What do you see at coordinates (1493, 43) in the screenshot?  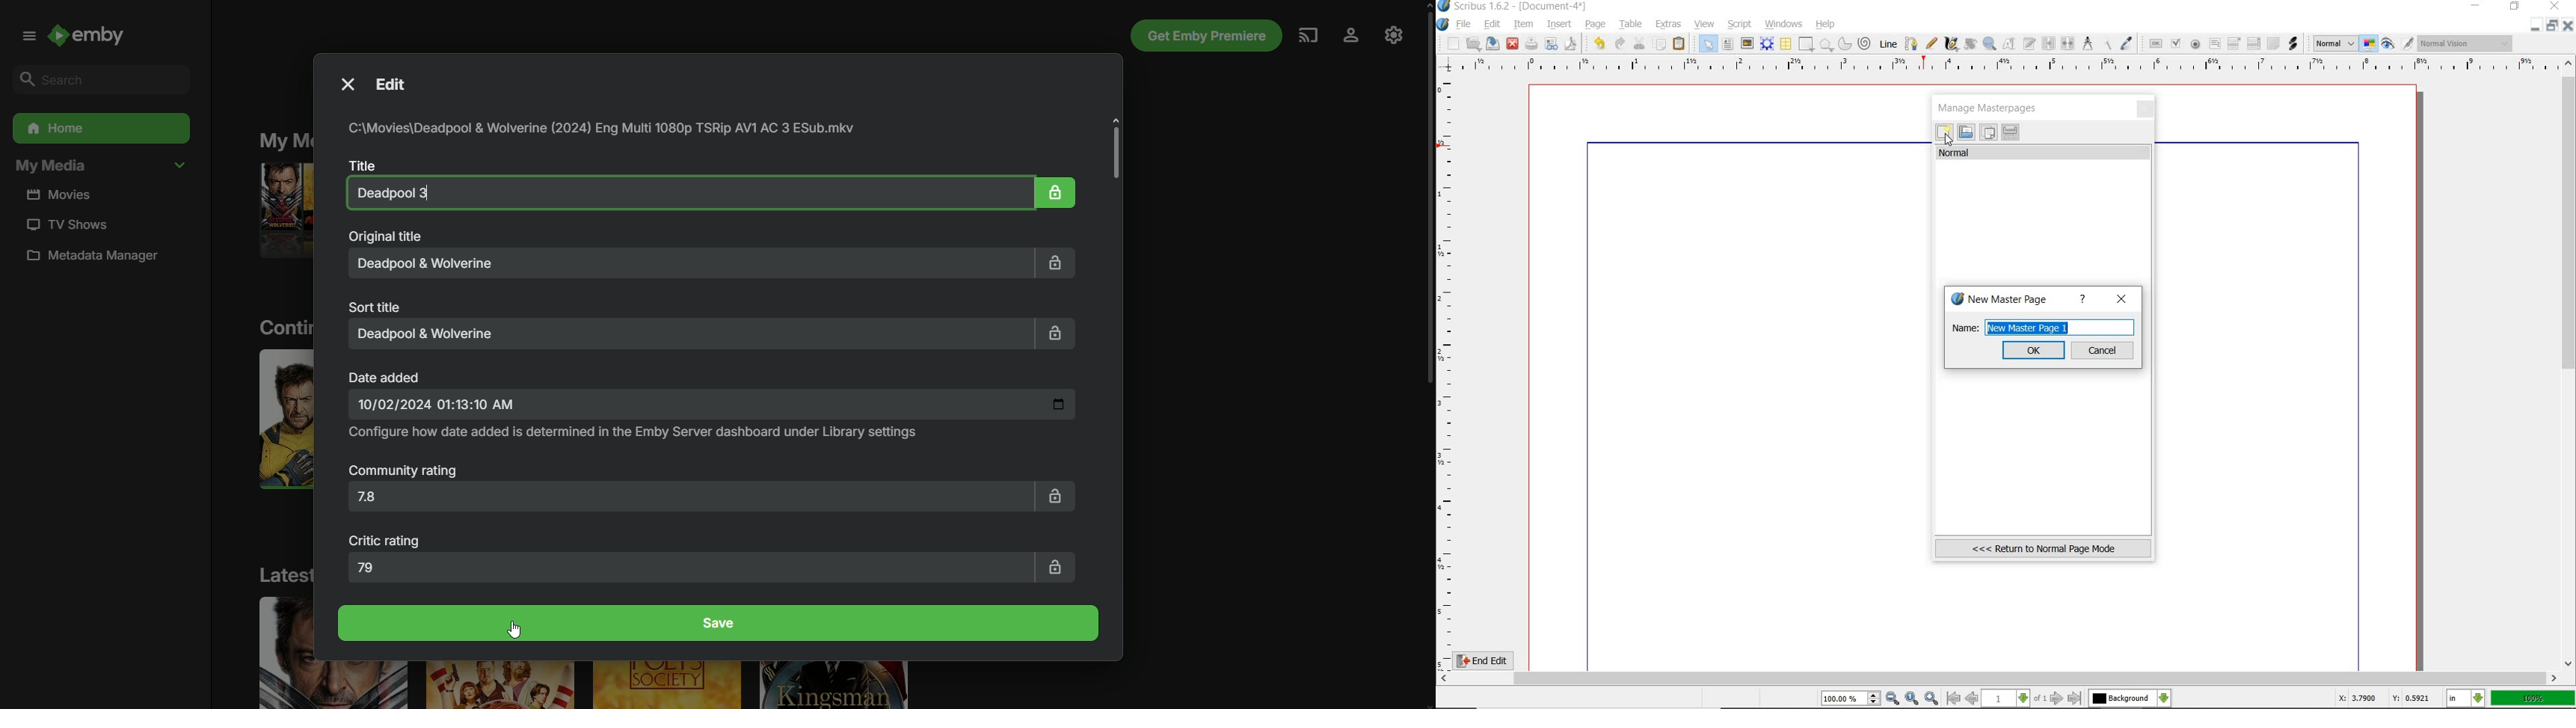 I see `save` at bounding box center [1493, 43].